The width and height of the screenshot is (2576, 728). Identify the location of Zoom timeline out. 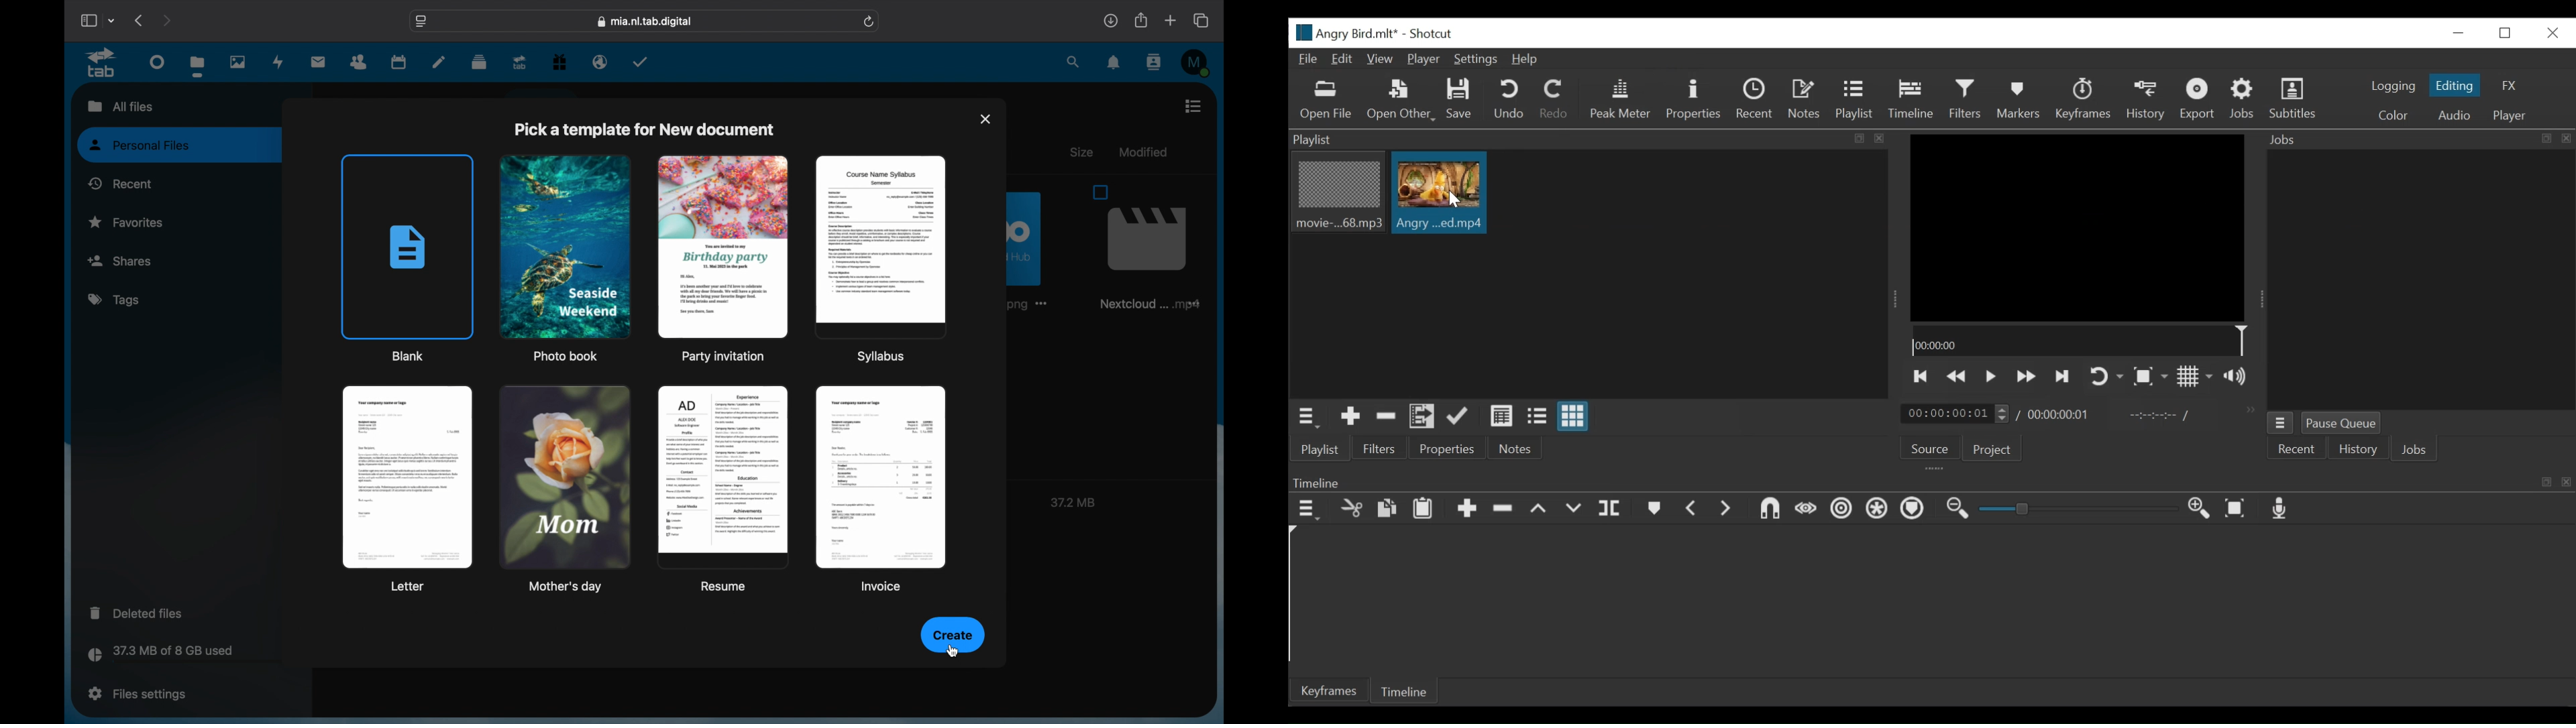
(1957, 509).